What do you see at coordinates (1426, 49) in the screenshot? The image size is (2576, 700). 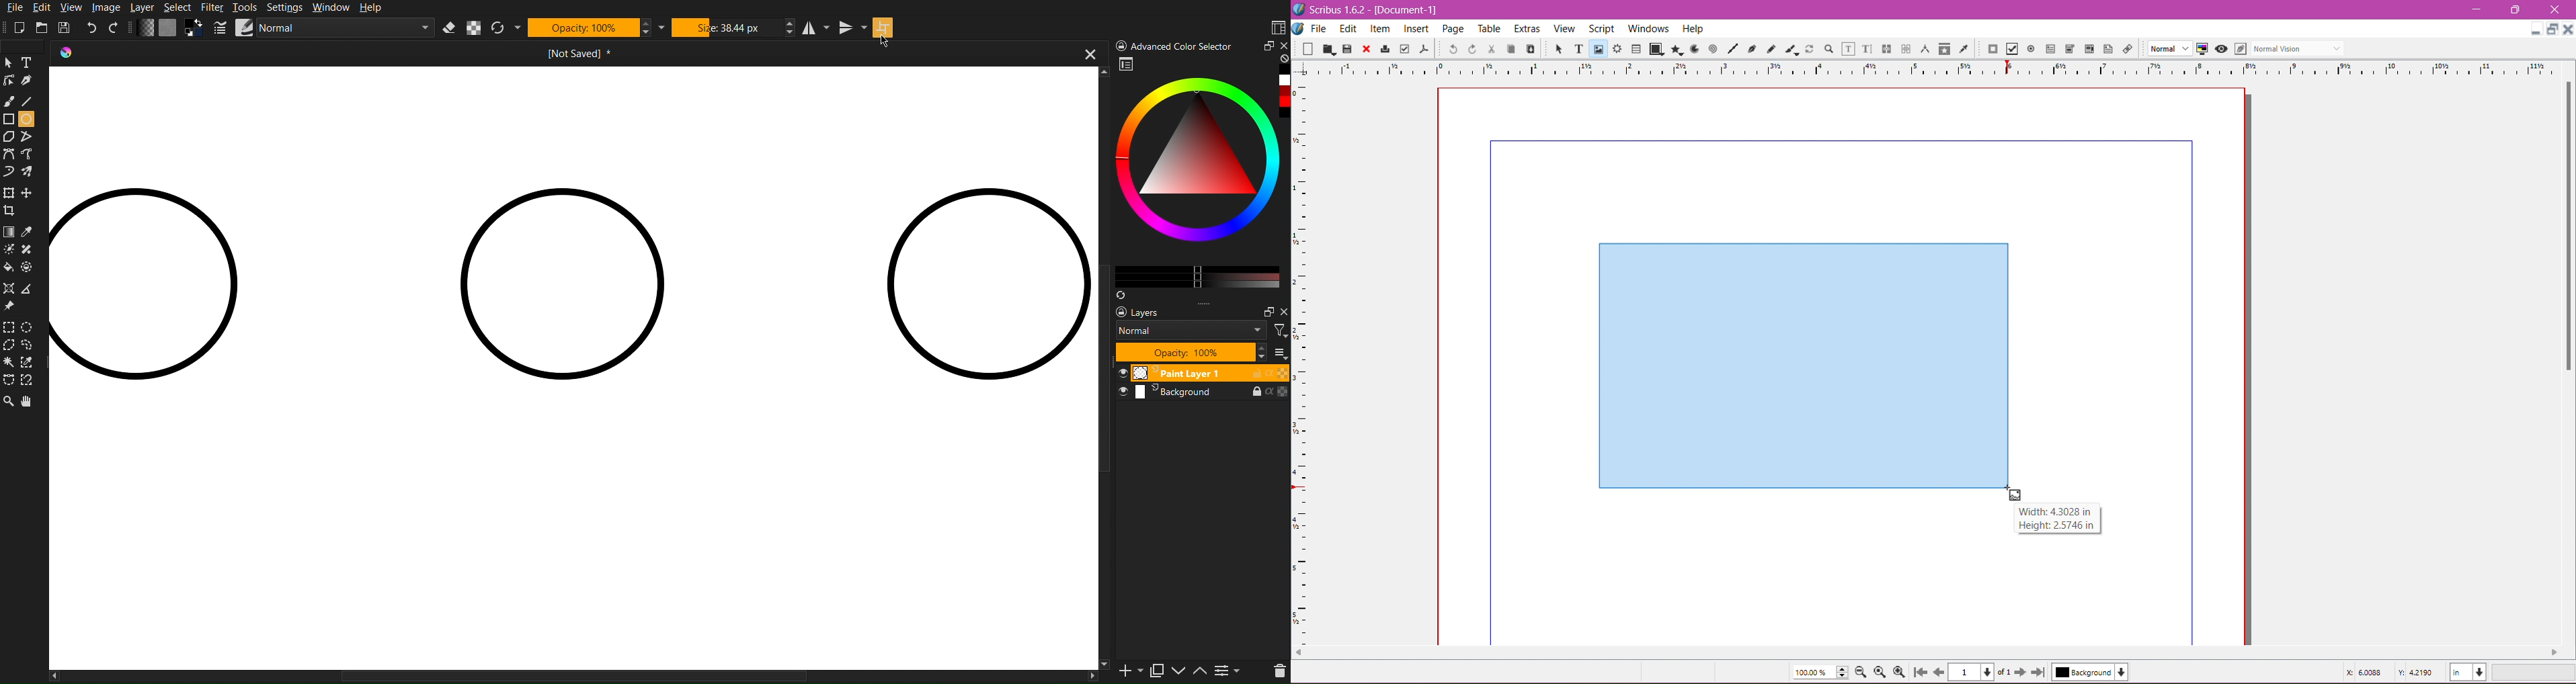 I see `Save as PDF` at bounding box center [1426, 49].